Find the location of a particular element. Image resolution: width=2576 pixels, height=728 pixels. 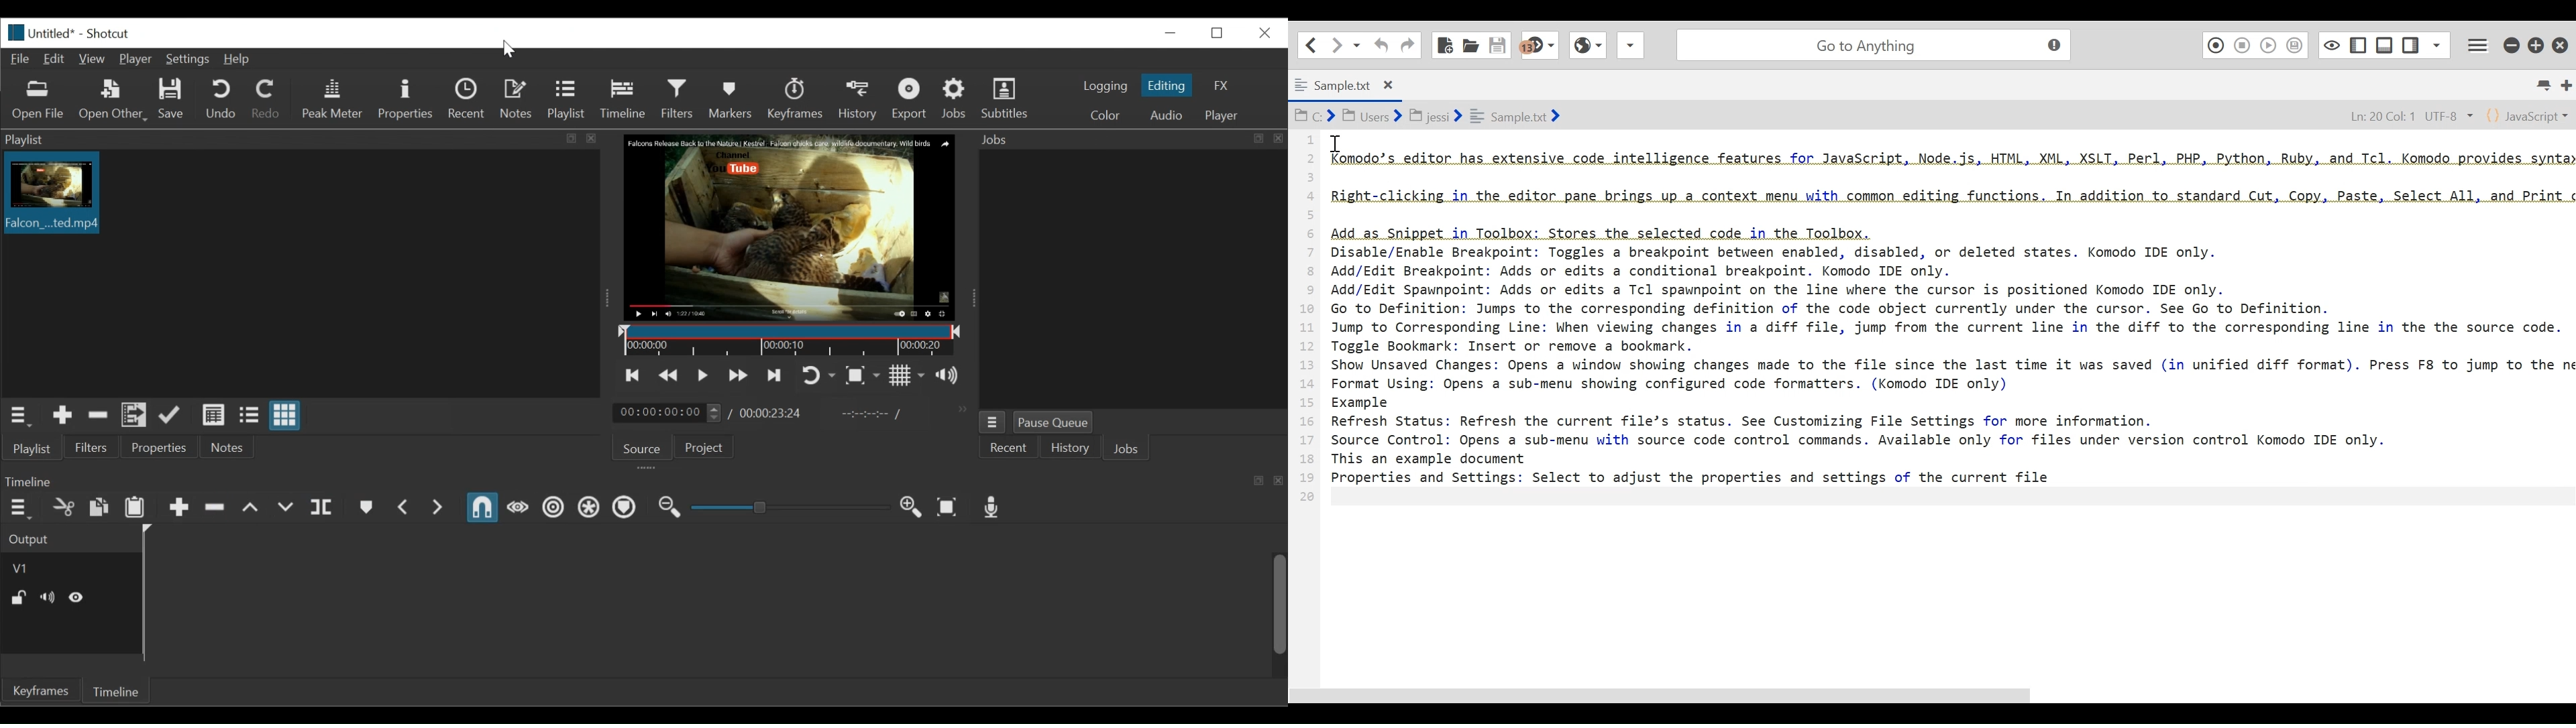

Jump to syntax is located at coordinates (1541, 46).